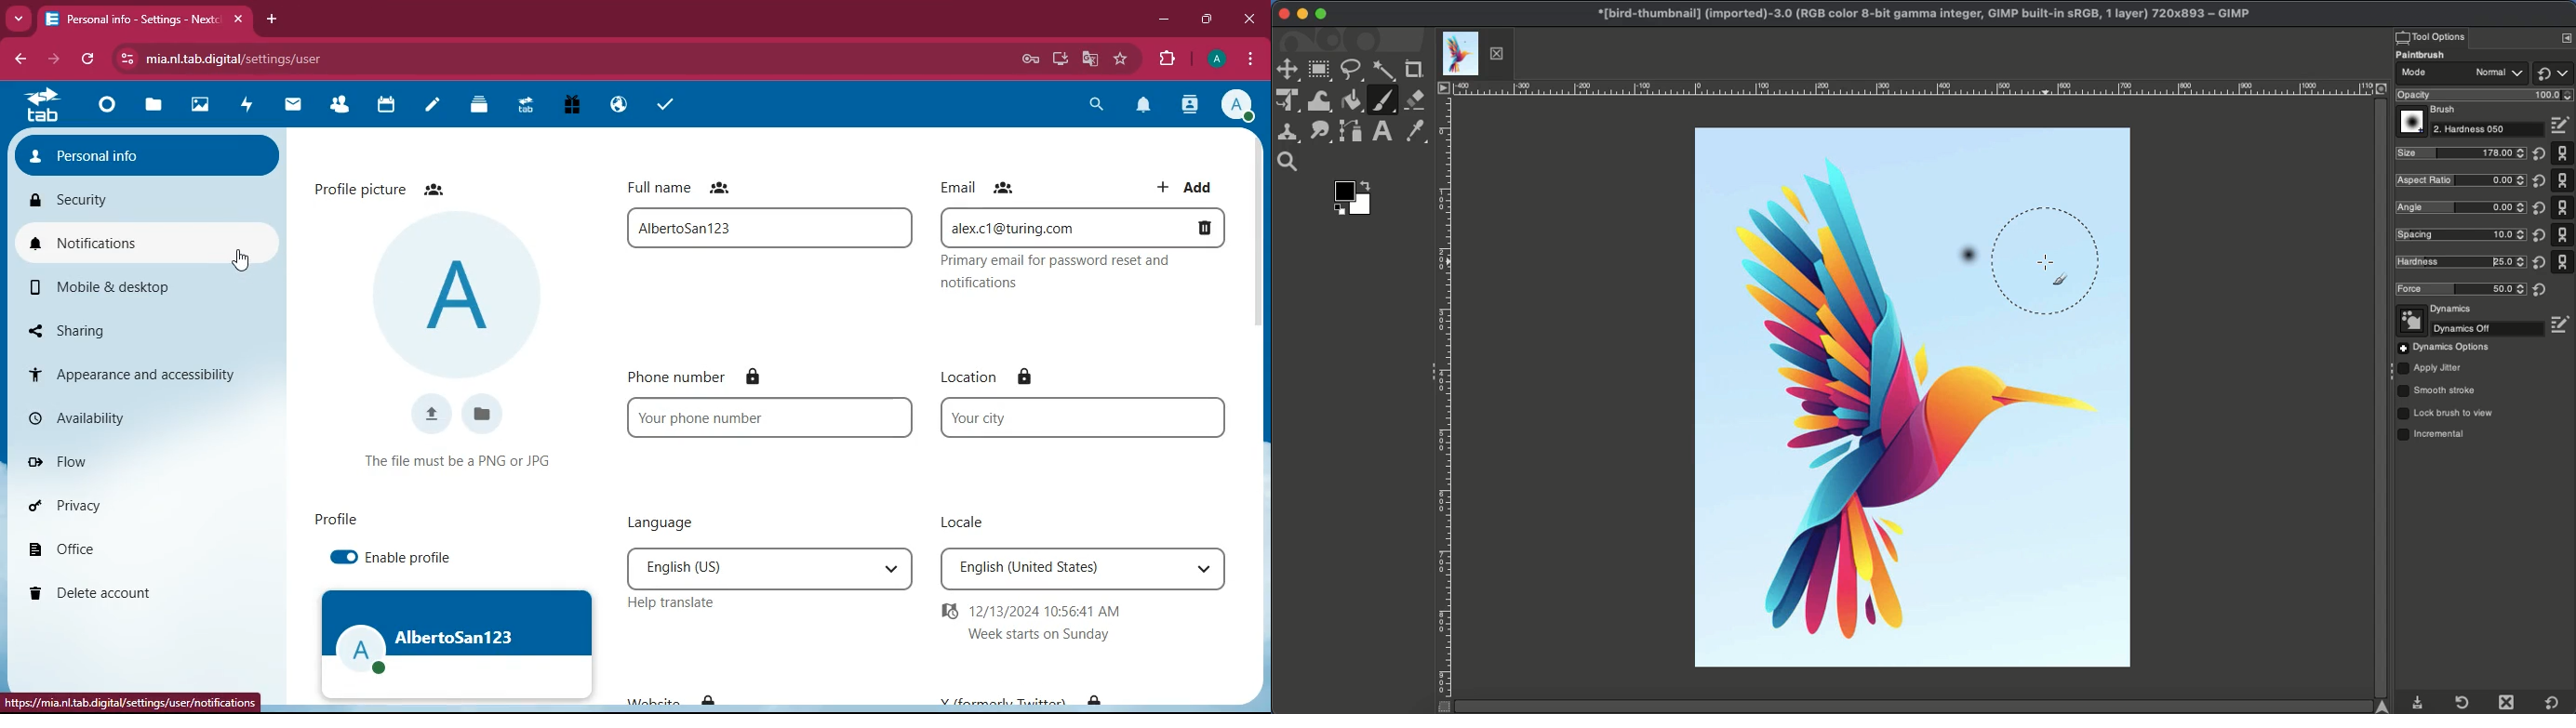 The height and width of the screenshot is (728, 2576). Describe the element at coordinates (1057, 570) in the screenshot. I see `English (United States)` at that location.